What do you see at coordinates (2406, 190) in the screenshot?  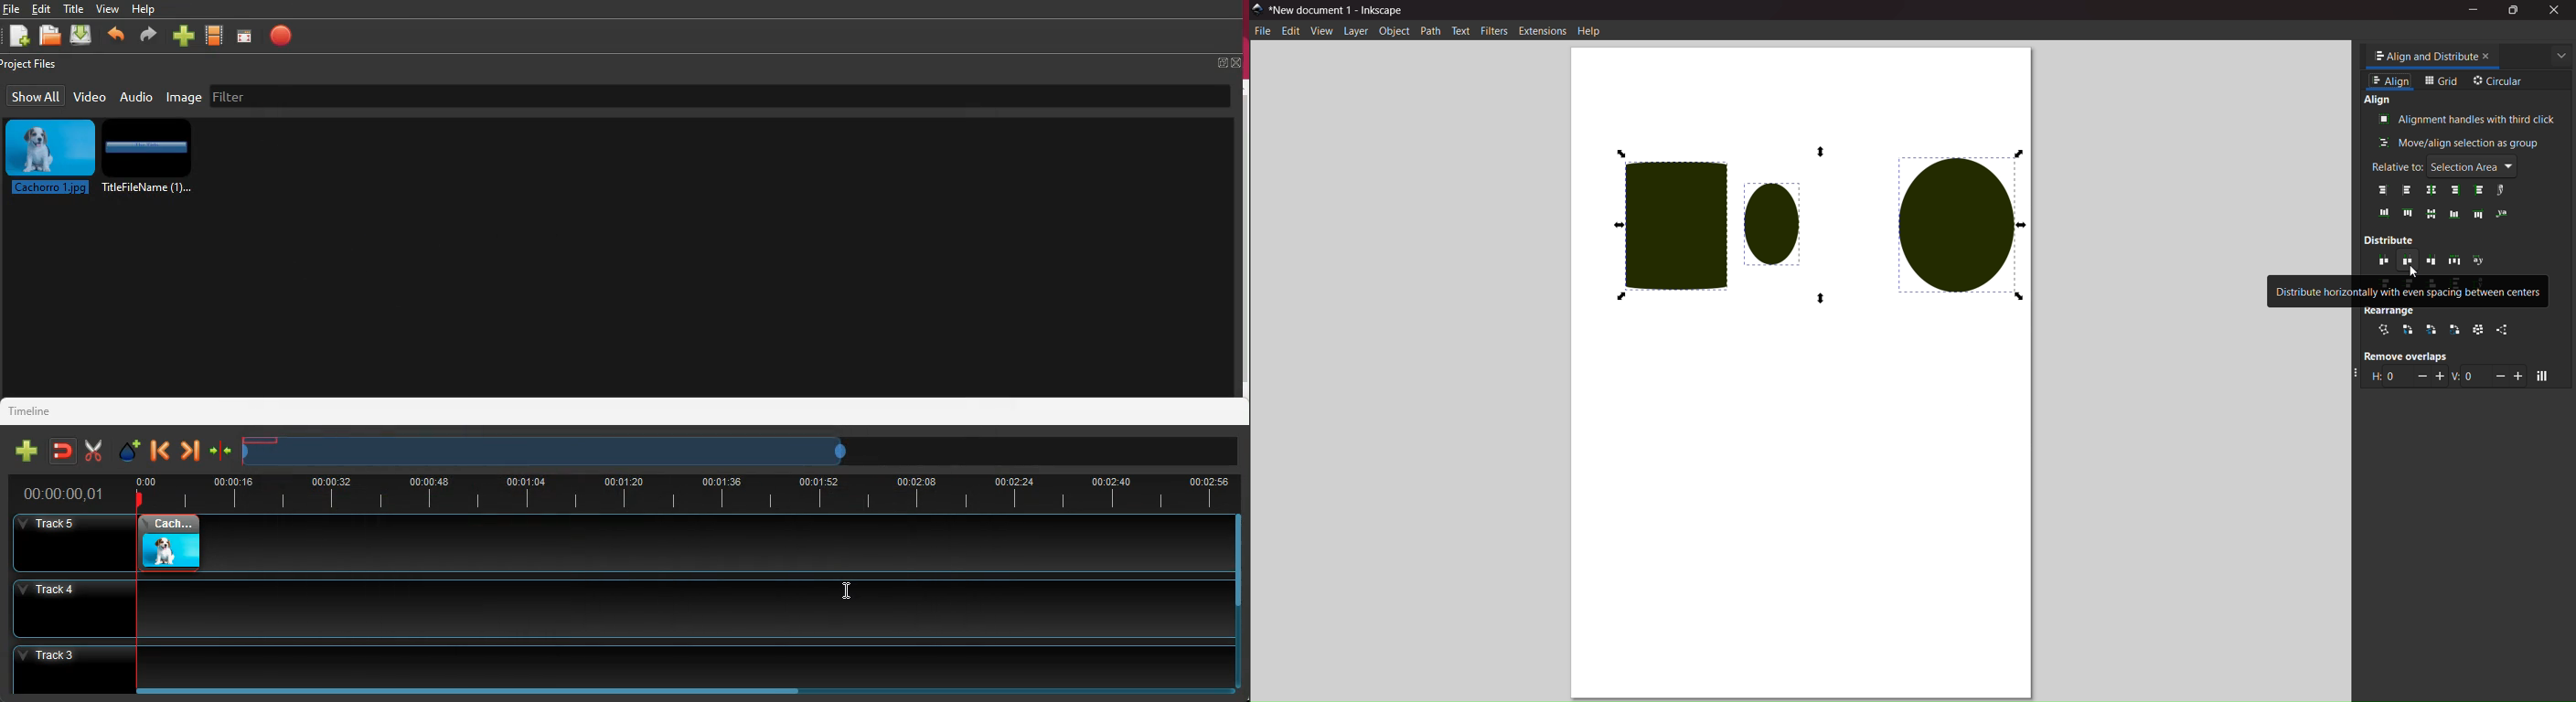 I see `align left` at bounding box center [2406, 190].